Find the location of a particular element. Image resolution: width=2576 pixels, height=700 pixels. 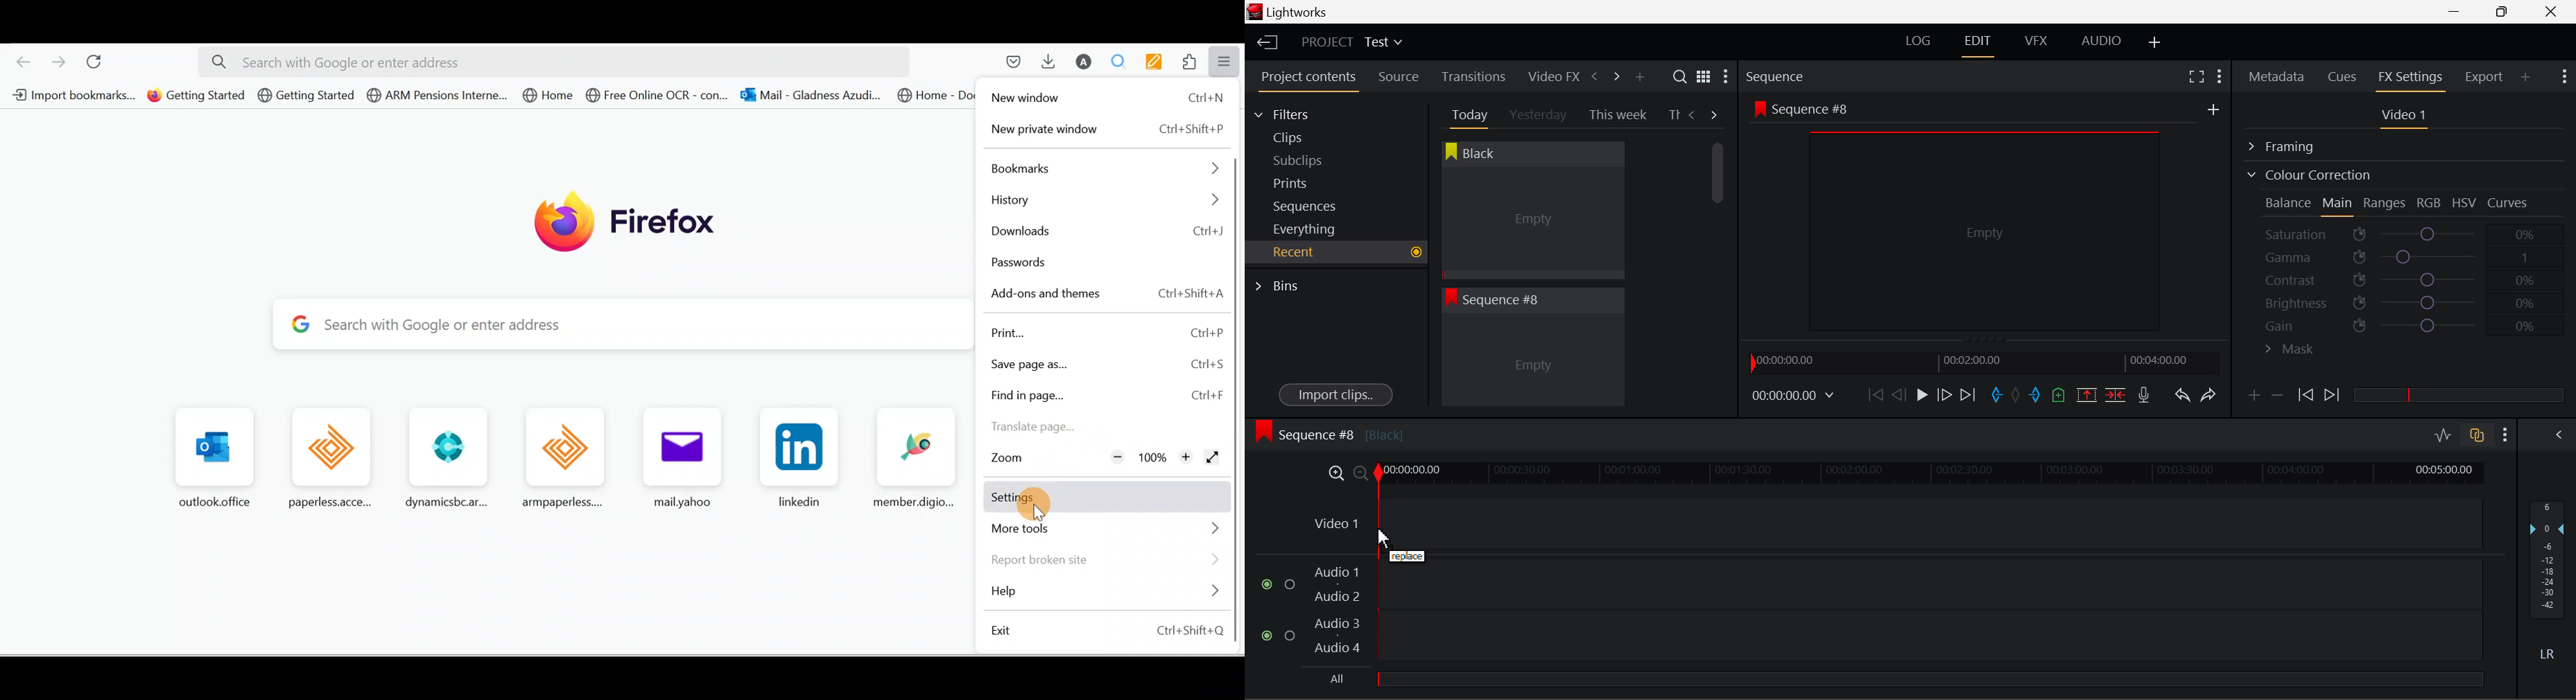

Project Title is located at coordinates (1352, 43).